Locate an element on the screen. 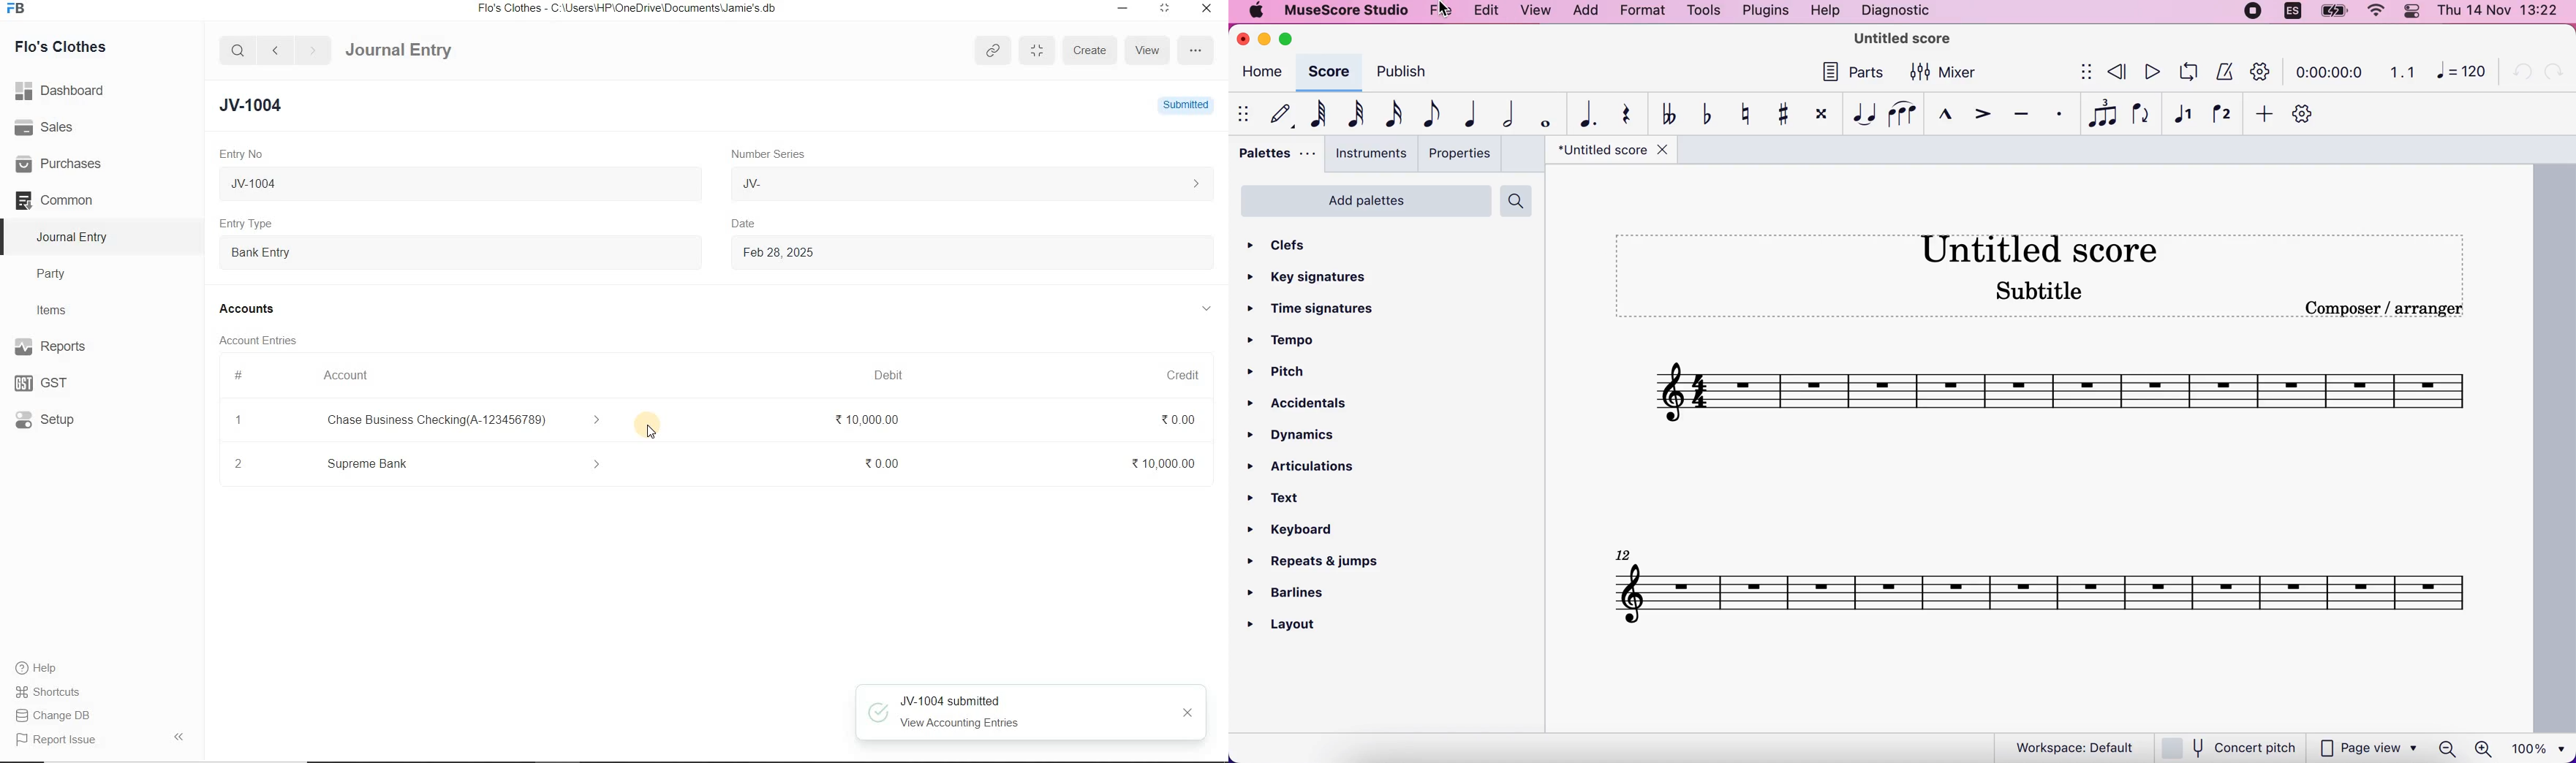  home is located at coordinates (1262, 72).